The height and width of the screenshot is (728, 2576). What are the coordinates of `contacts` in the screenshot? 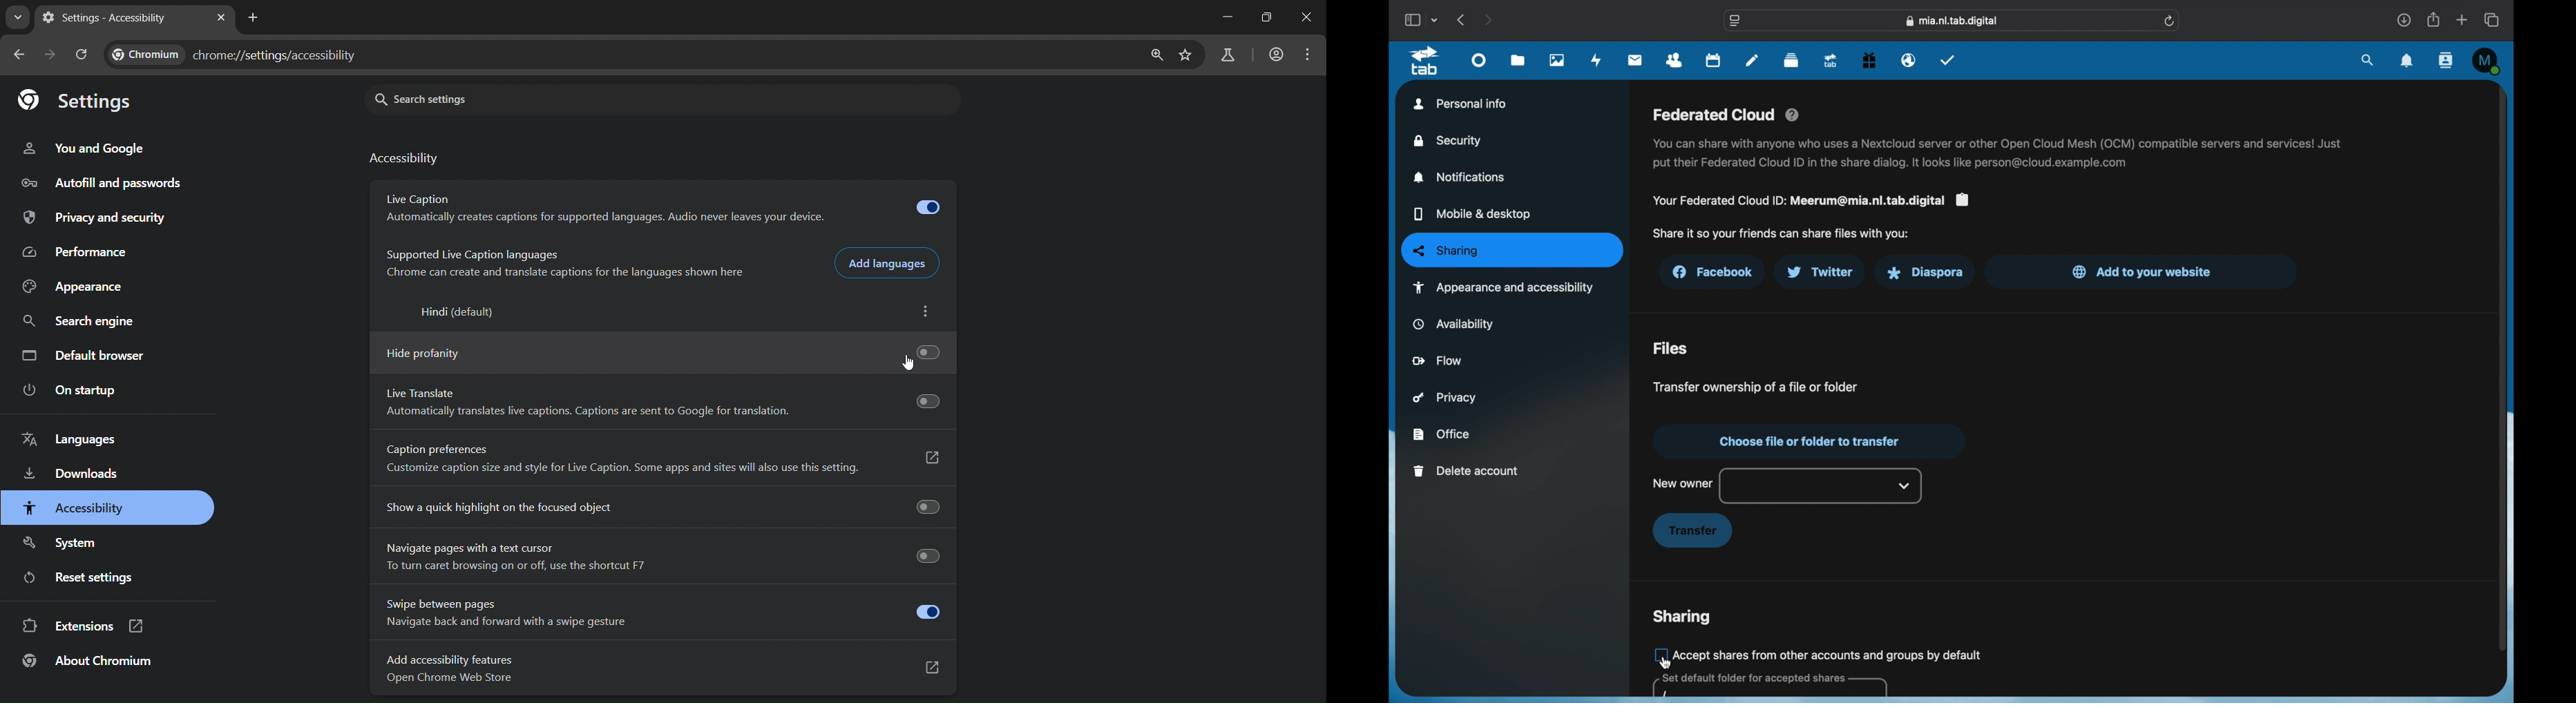 It's located at (2445, 60).